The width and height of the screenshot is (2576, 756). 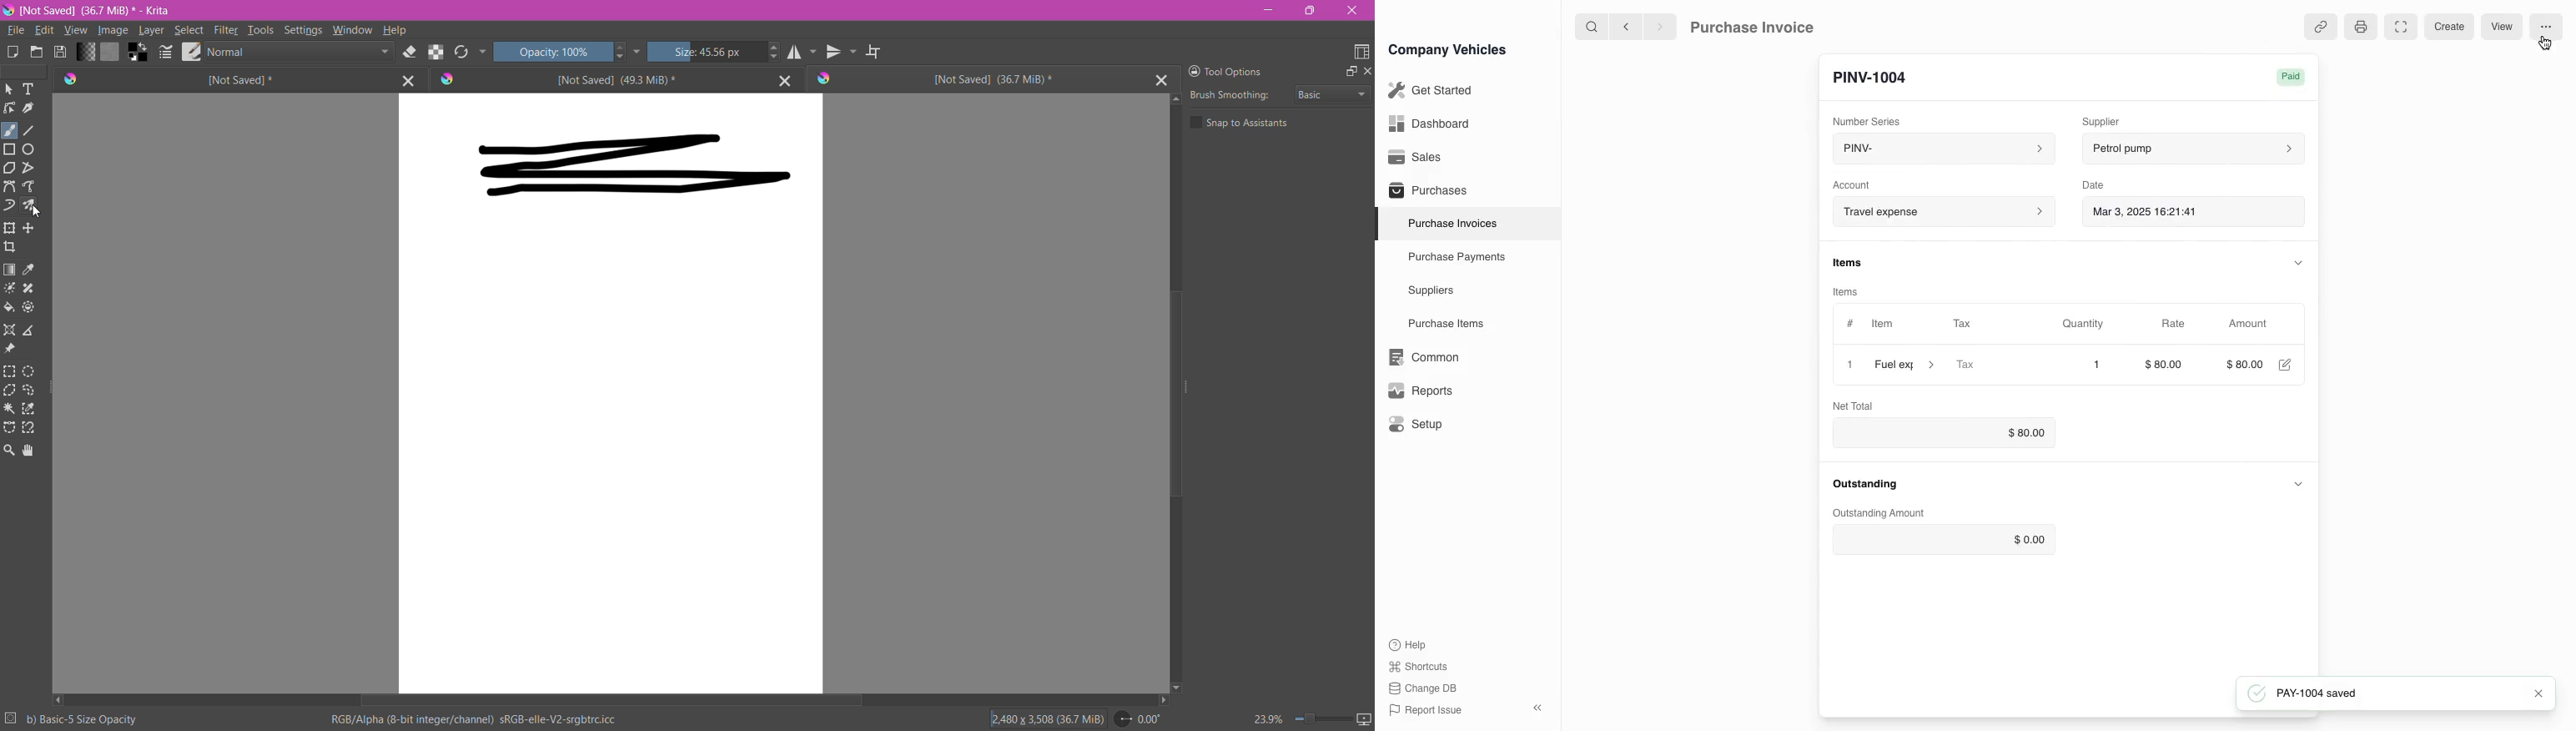 What do you see at coordinates (101, 11) in the screenshot?
I see `File Name, Size` at bounding box center [101, 11].